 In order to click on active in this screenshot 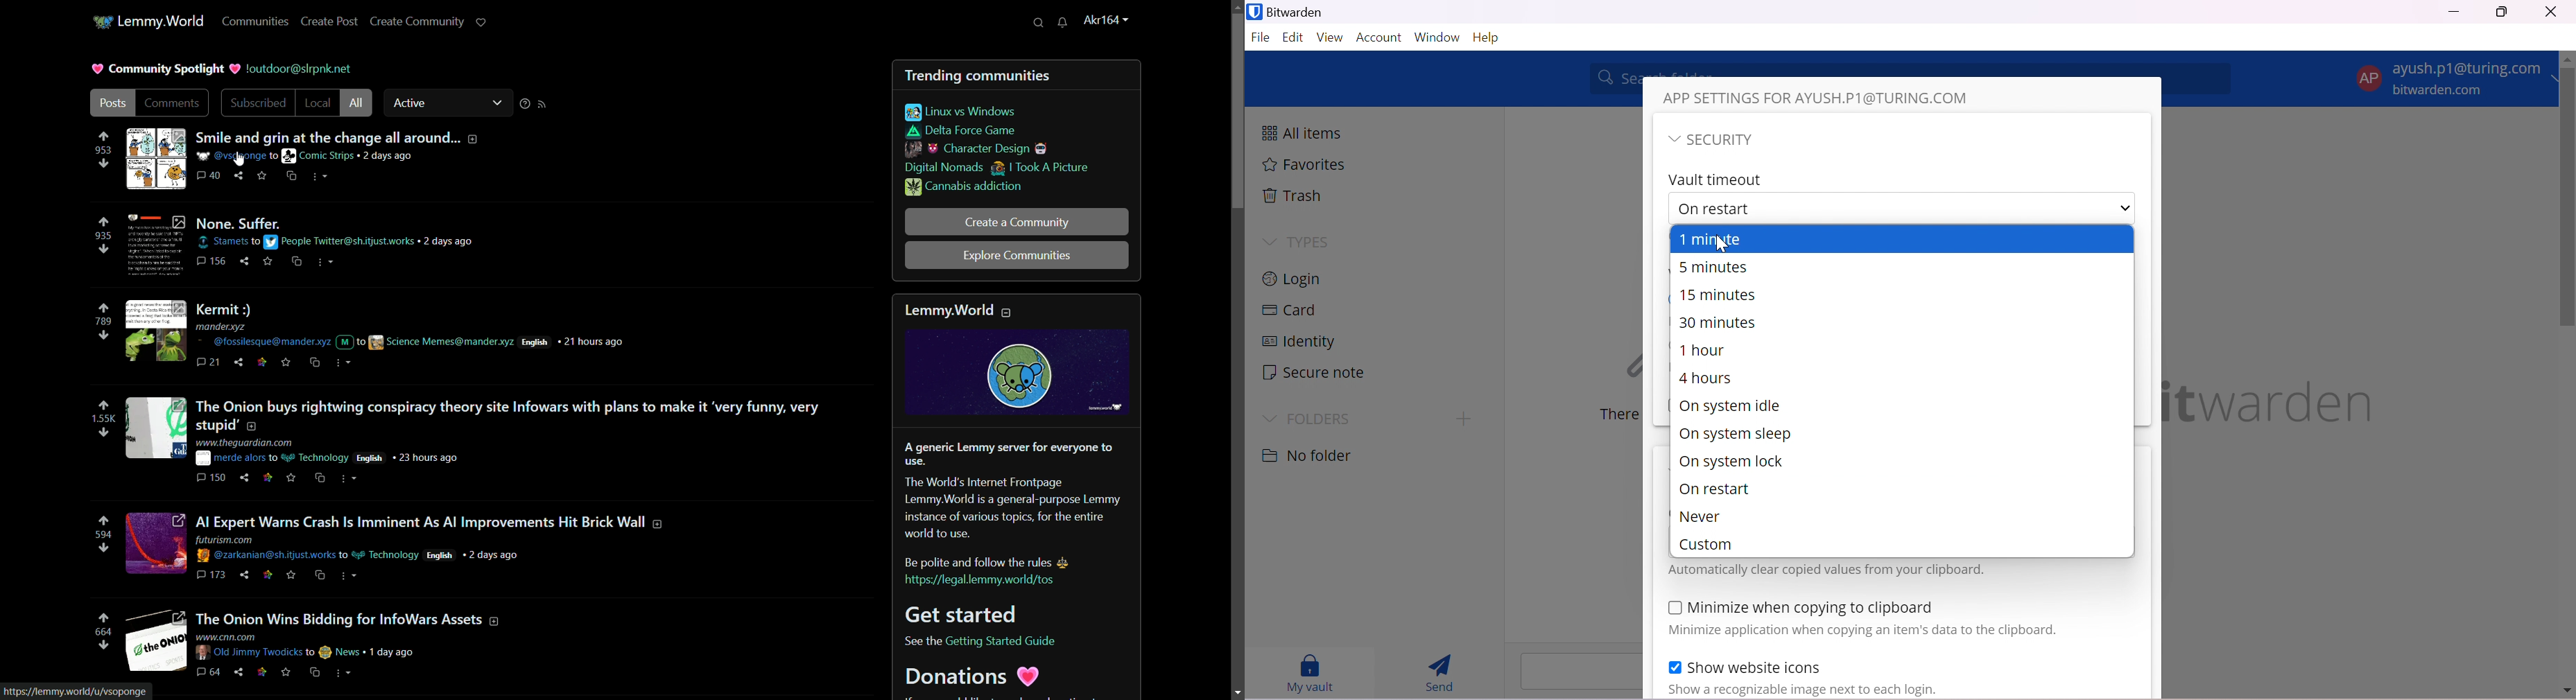, I will do `click(412, 104)`.